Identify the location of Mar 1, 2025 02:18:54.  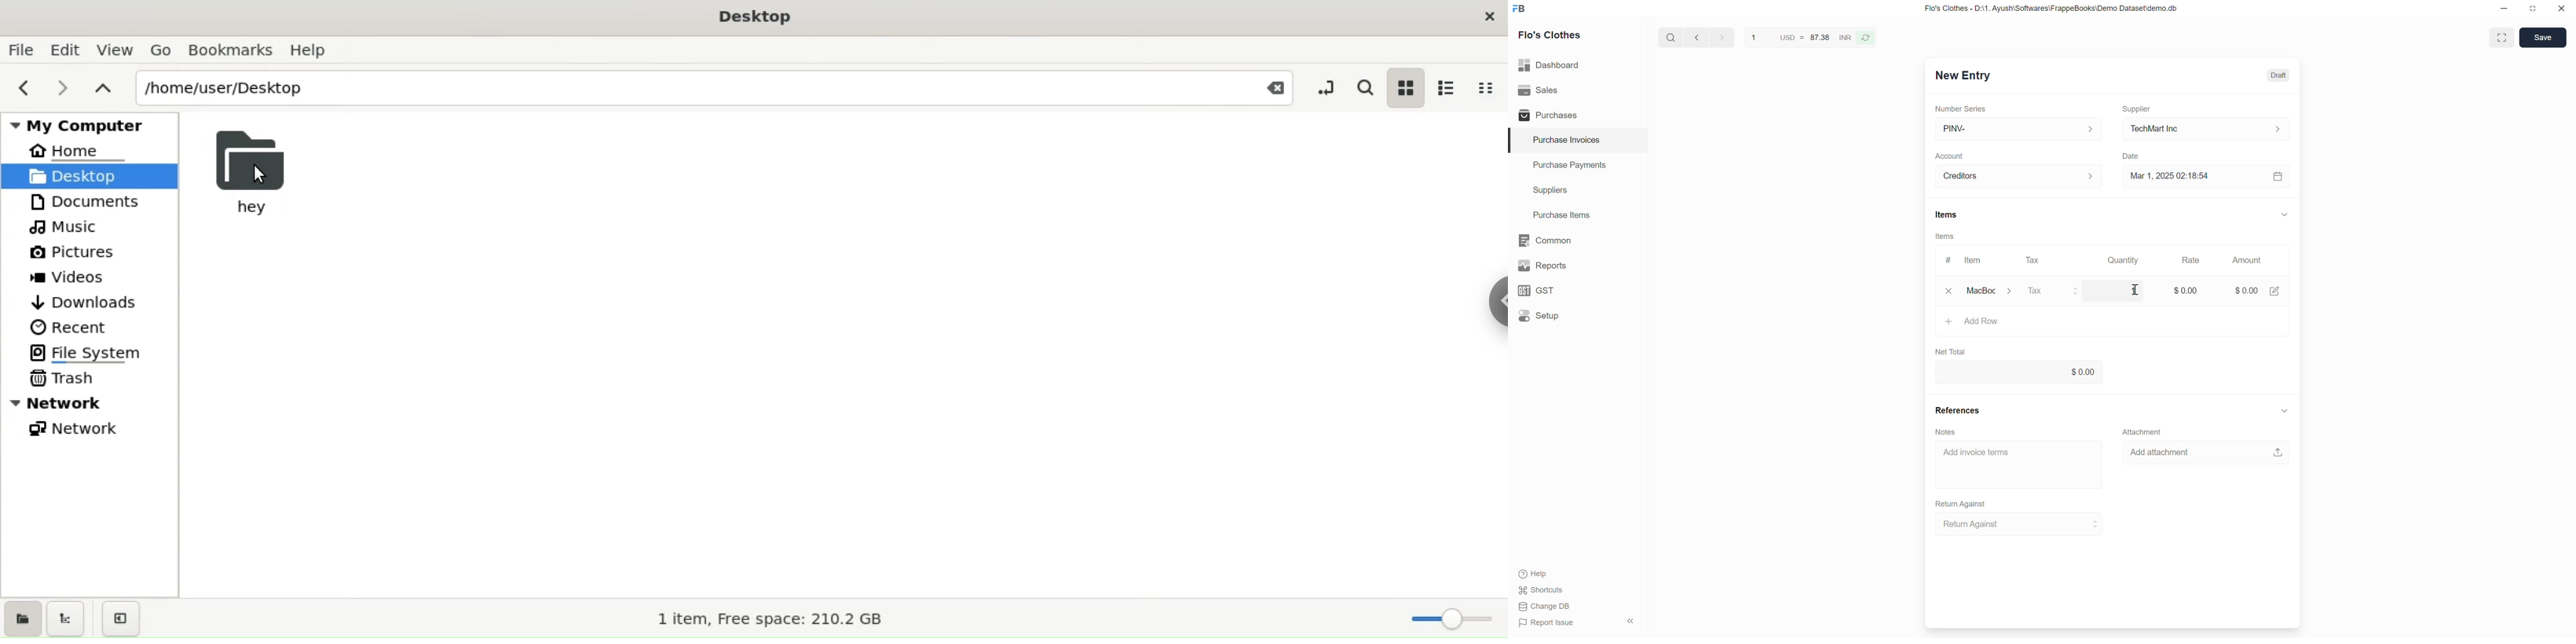
(2206, 177).